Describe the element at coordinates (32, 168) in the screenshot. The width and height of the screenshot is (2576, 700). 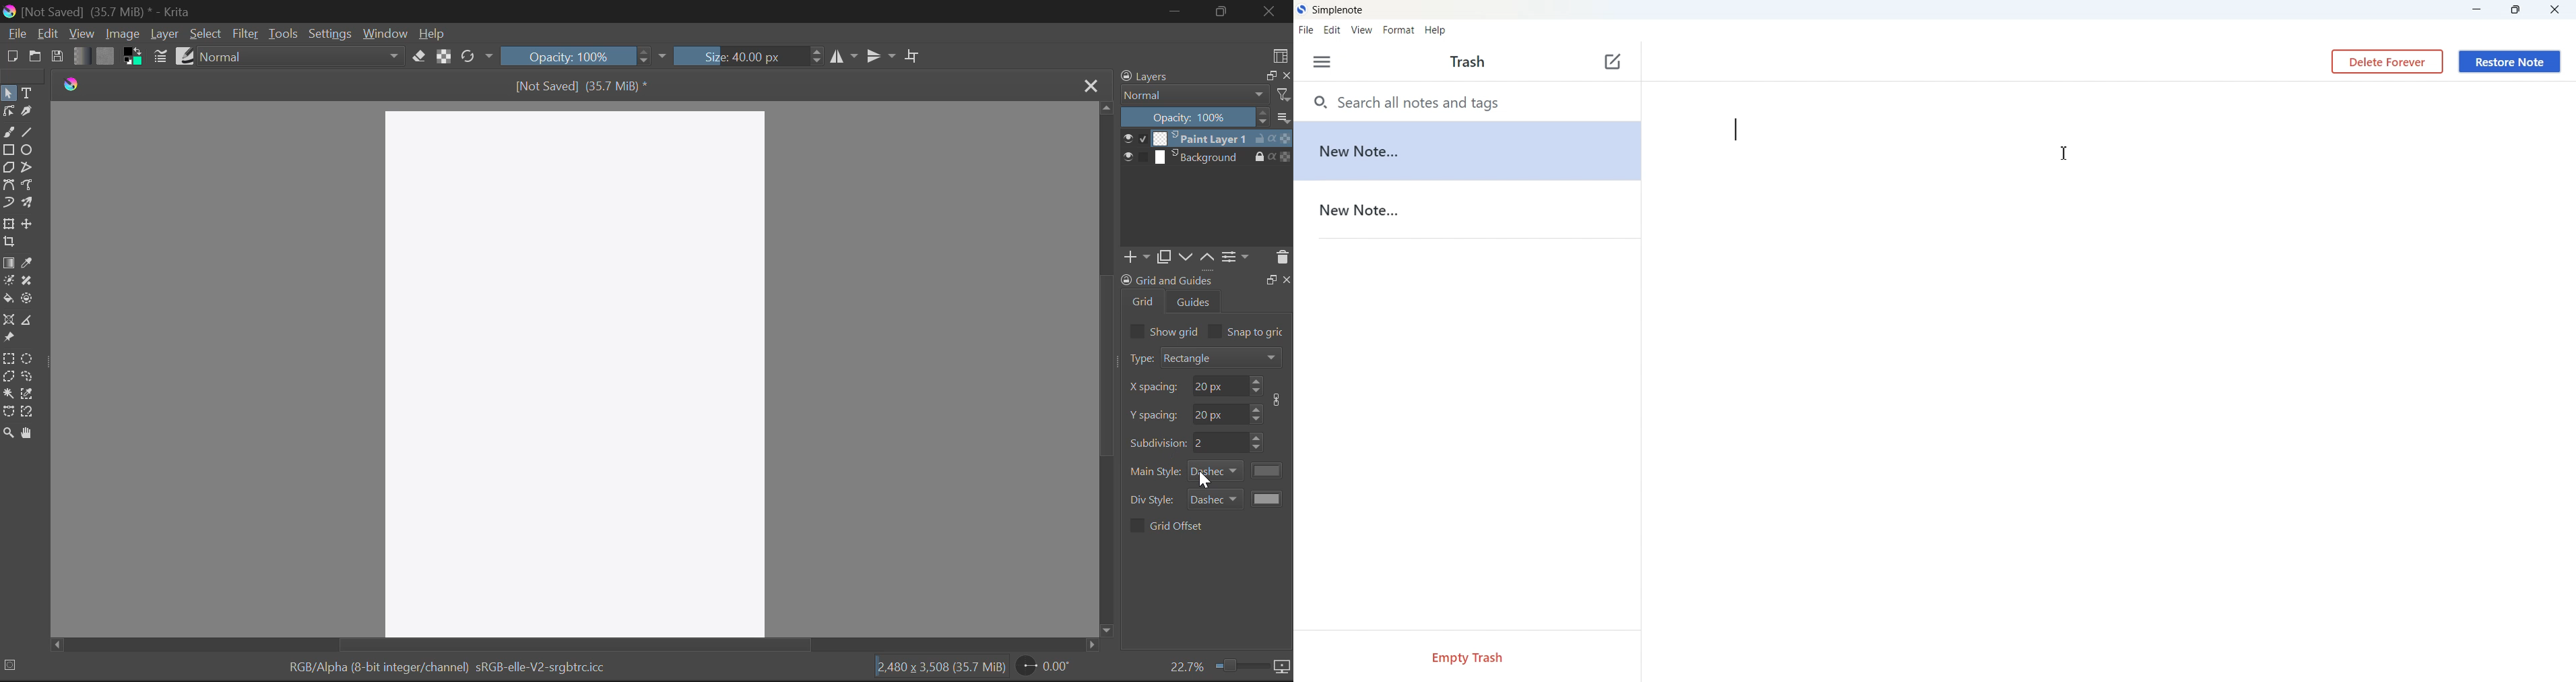
I see `Polyline` at that location.